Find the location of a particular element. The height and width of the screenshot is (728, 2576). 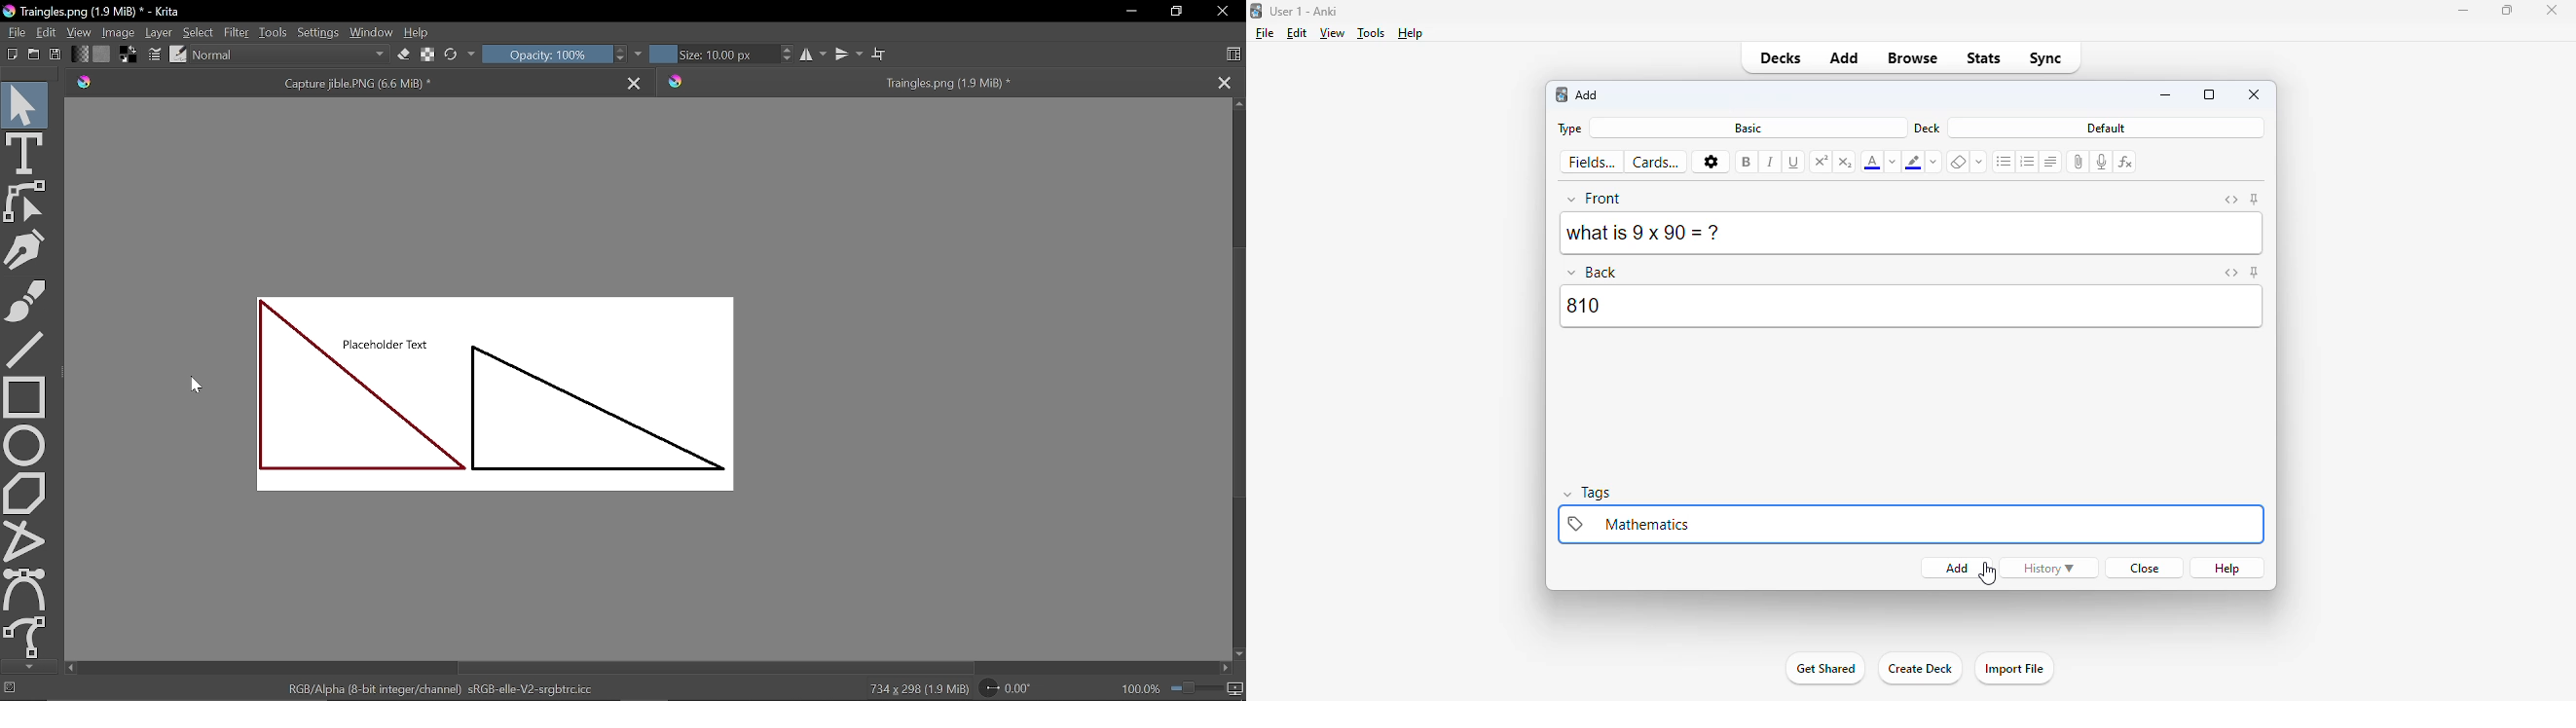

Save is located at coordinates (55, 55).